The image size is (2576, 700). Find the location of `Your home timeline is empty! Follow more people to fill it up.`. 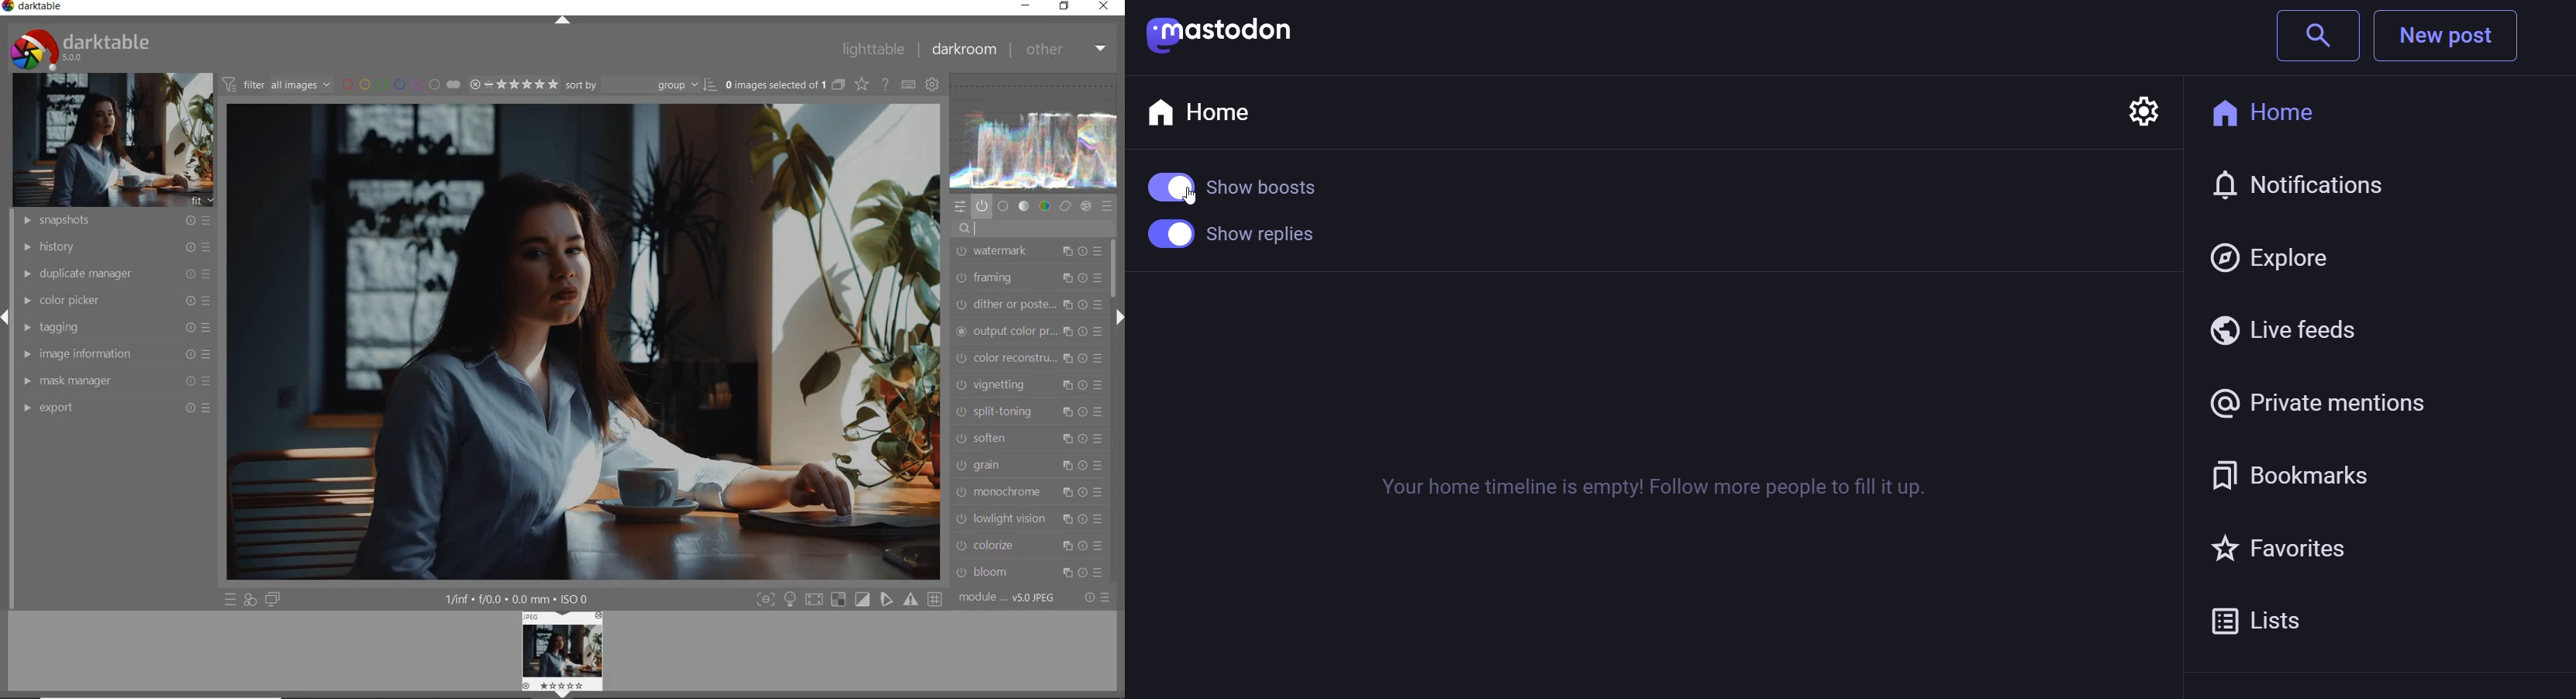

Your home timeline is empty! Follow more people to fill it up. is located at coordinates (1655, 484).